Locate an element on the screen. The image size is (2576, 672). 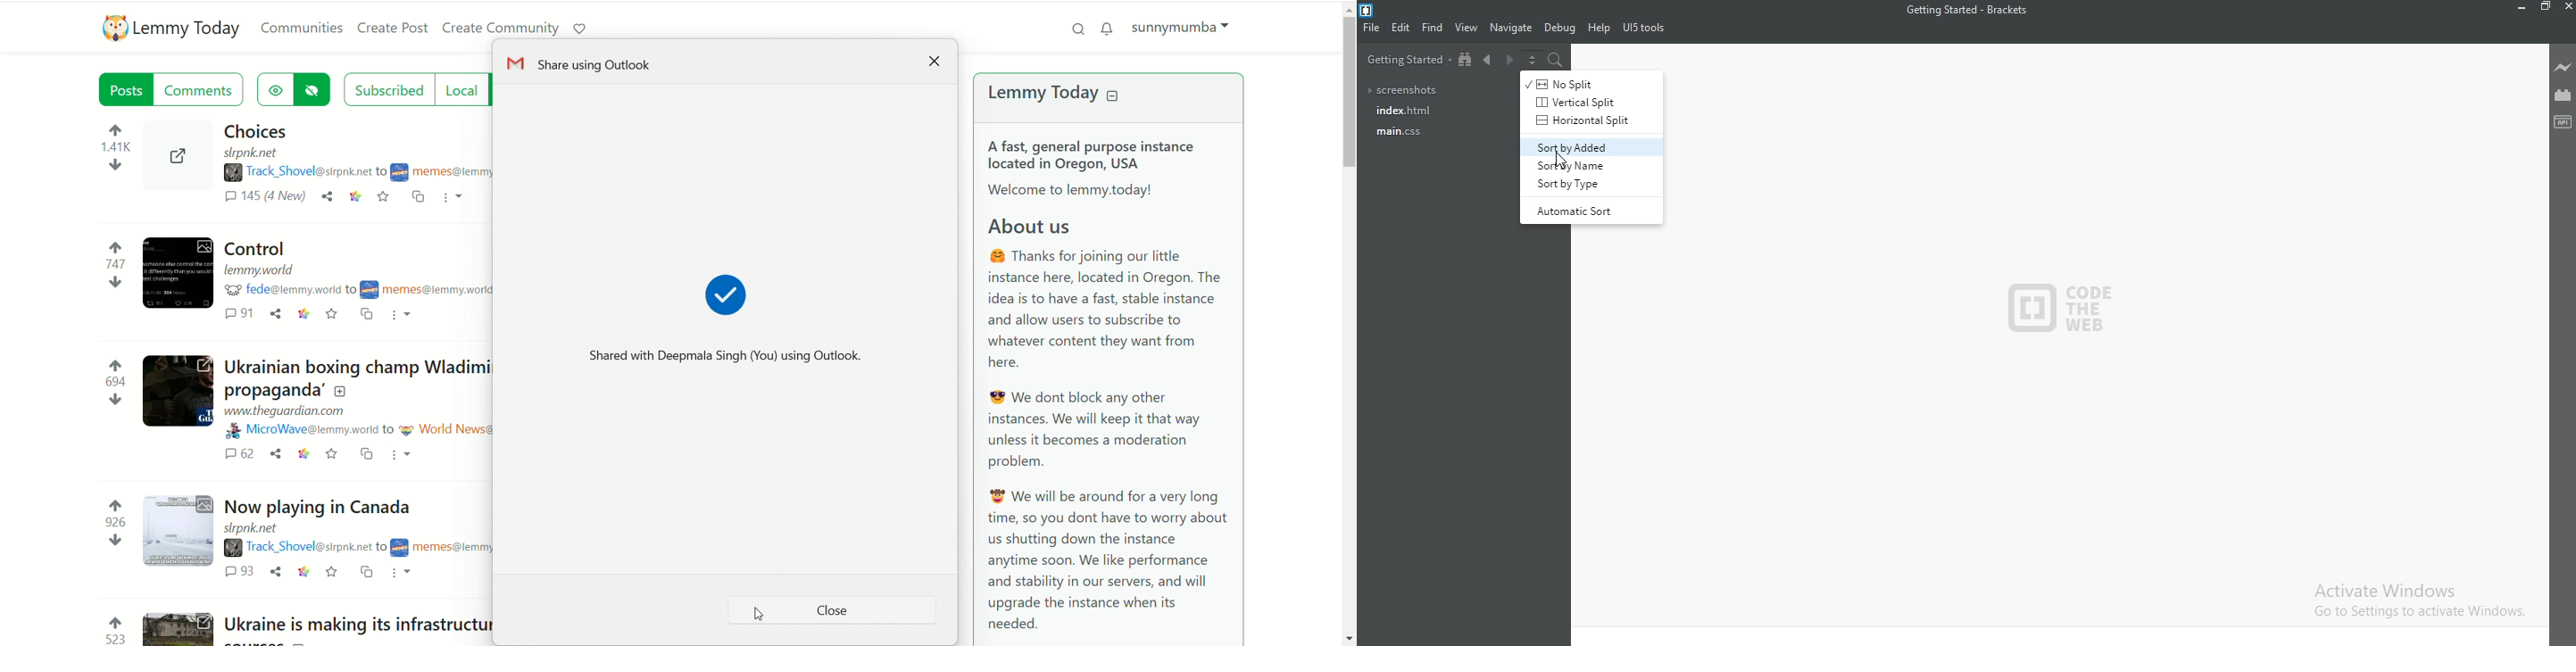
icon is located at coordinates (515, 64).